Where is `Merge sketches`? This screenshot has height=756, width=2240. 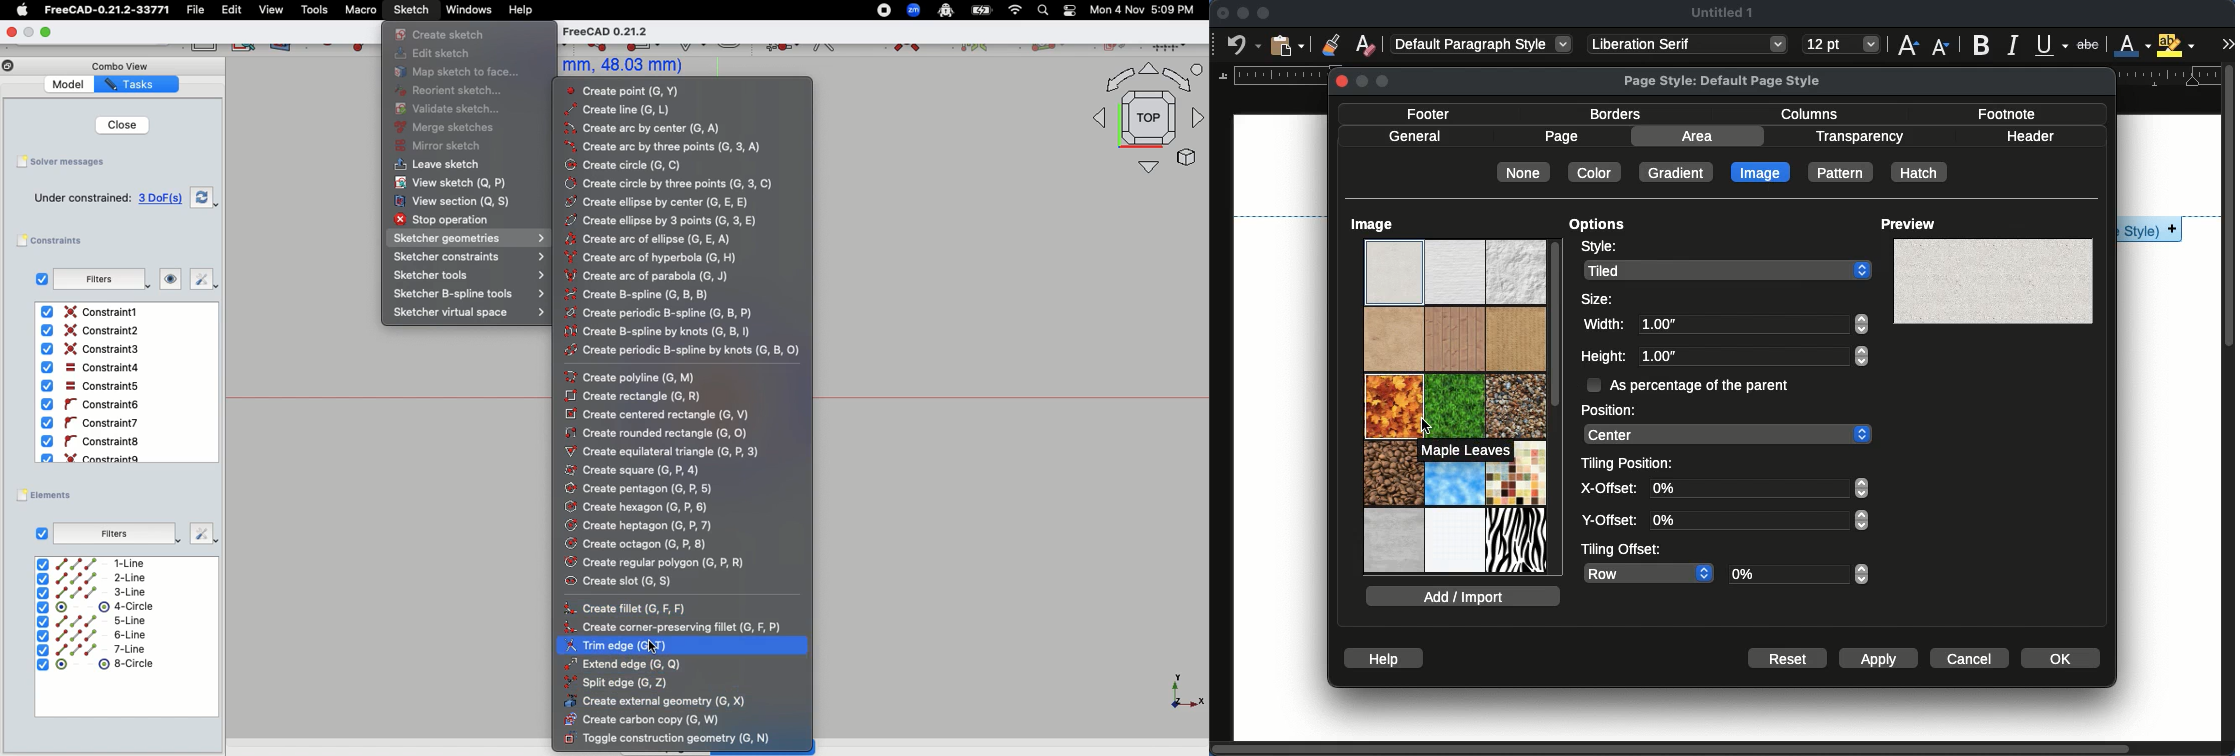
Merge sketches is located at coordinates (460, 127).